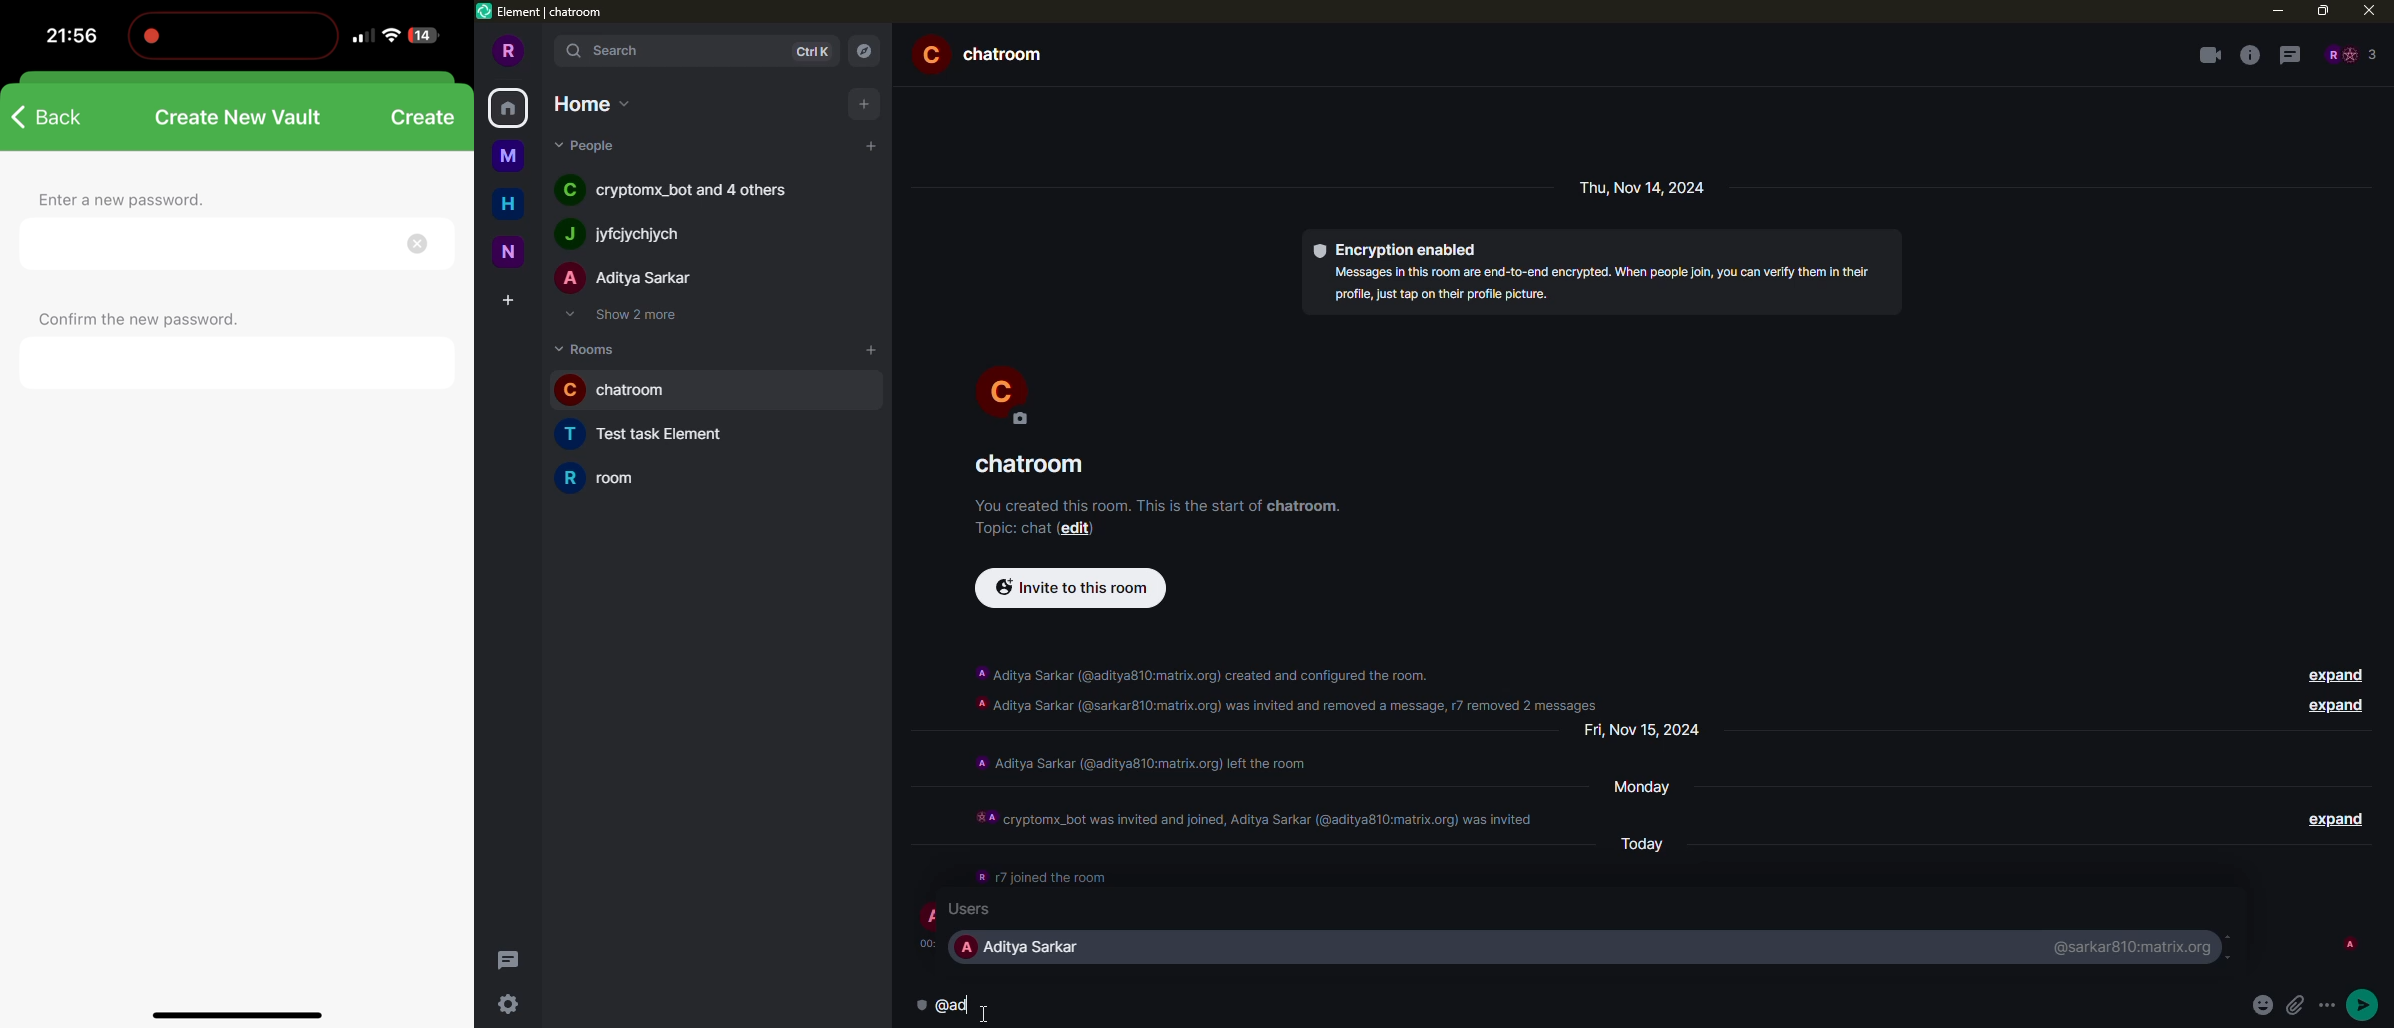 This screenshot has height=1036, width=2408. What do you see at coordinates (1398, 247) in the screenshot?
I see `encryption enabled` at bounding box center [1398, 247].